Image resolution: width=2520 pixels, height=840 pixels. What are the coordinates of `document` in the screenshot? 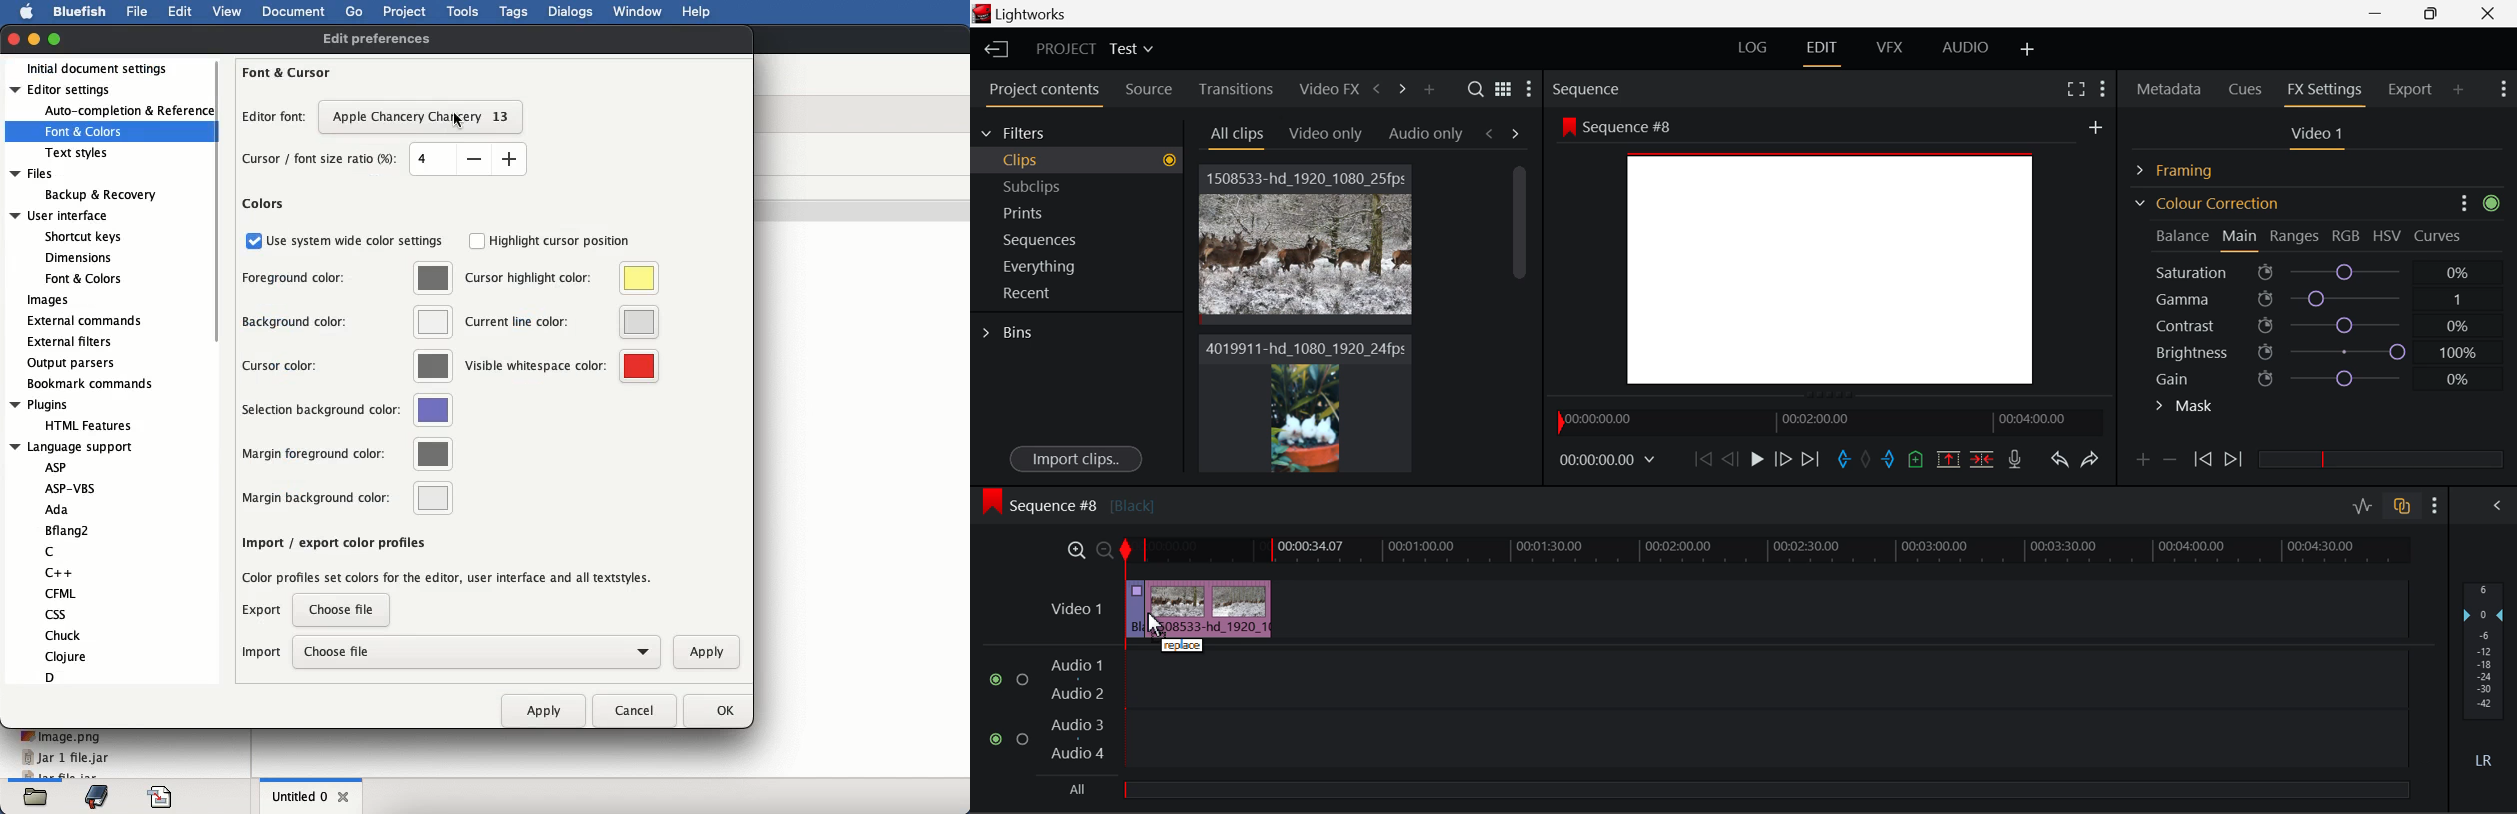 It's located at (295, 14).